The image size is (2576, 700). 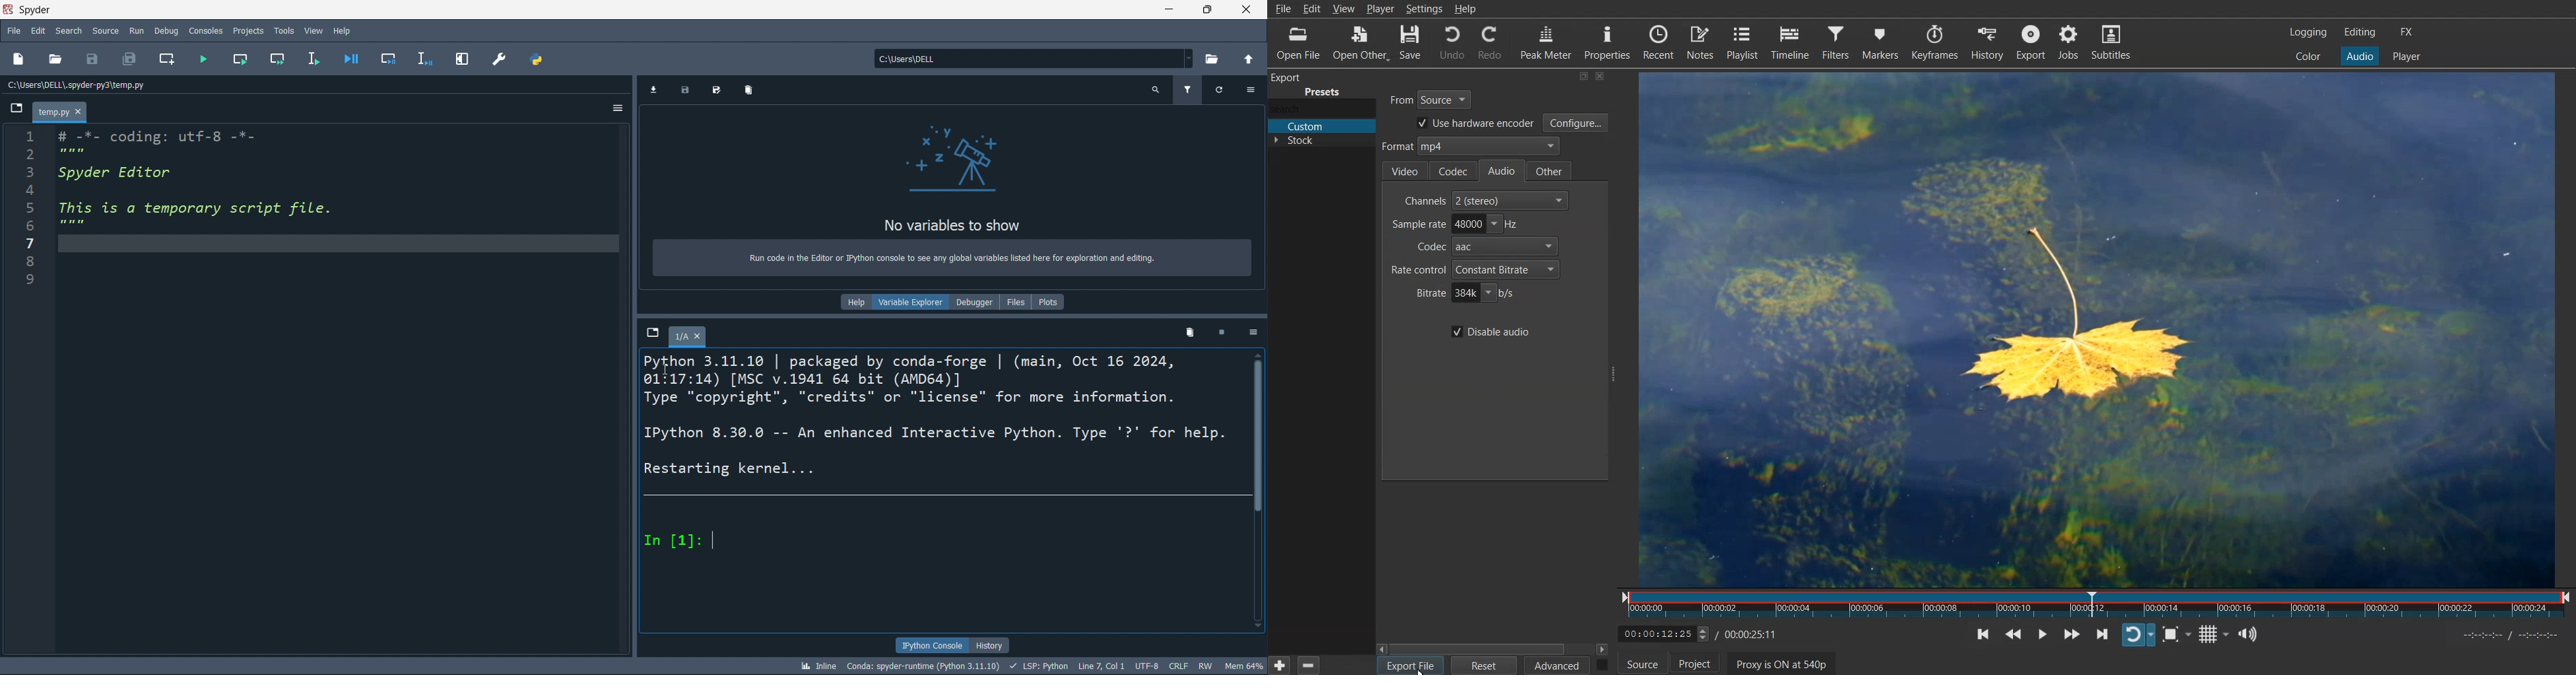 What do you see at coordinates (2359, 55) in the screenshot?
I see `Audio` at bounding box center [2359, 55].